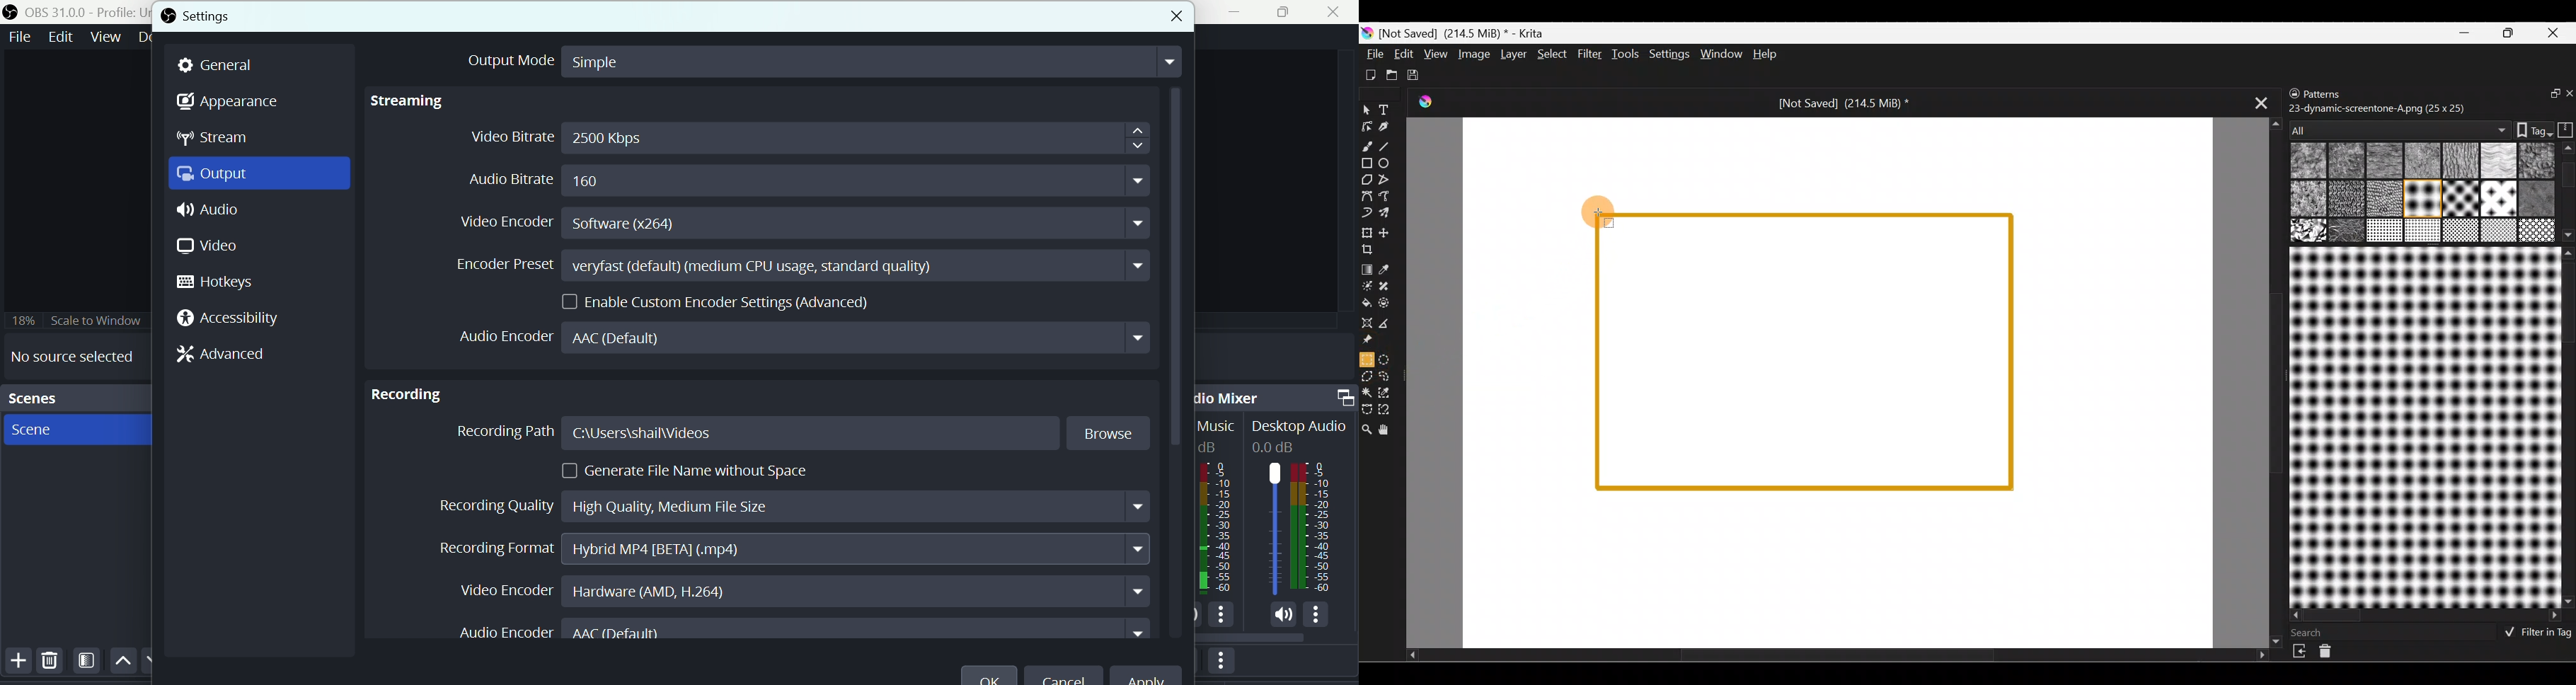  Describe the element at coordinates (254, 172) in the screenshot. I see `Output` at that location.